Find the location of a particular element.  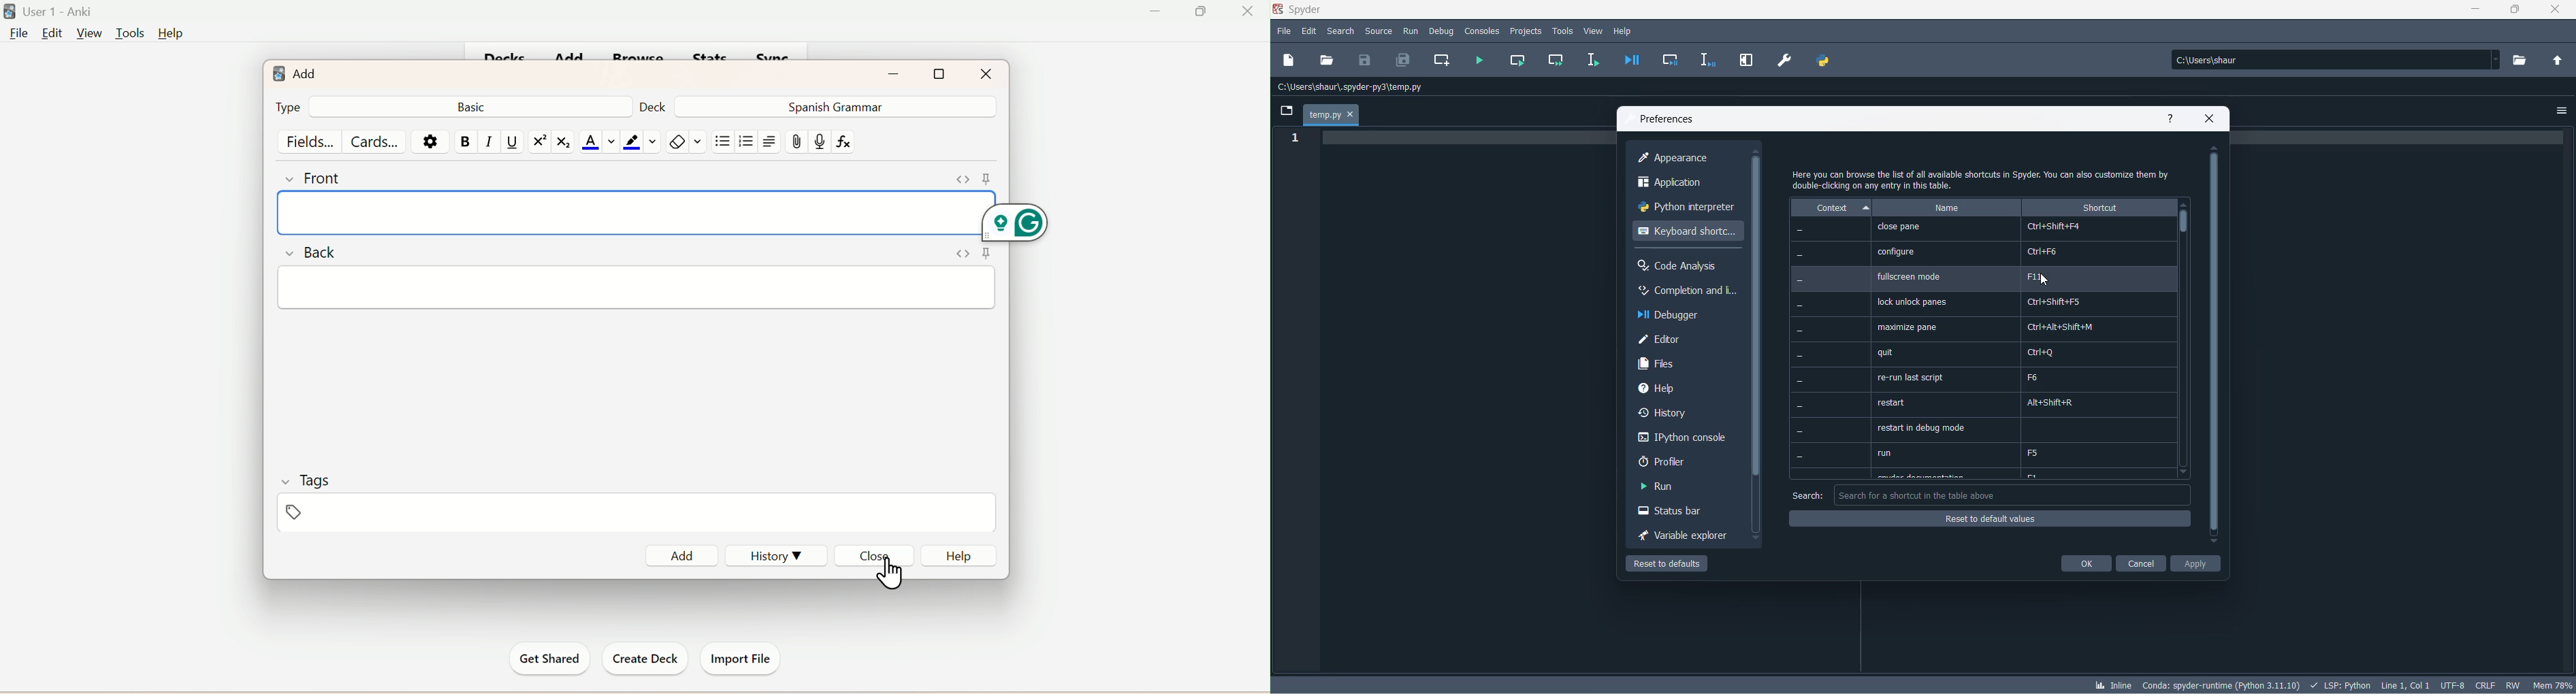

Minimize is located at coordinates (1158, 11).